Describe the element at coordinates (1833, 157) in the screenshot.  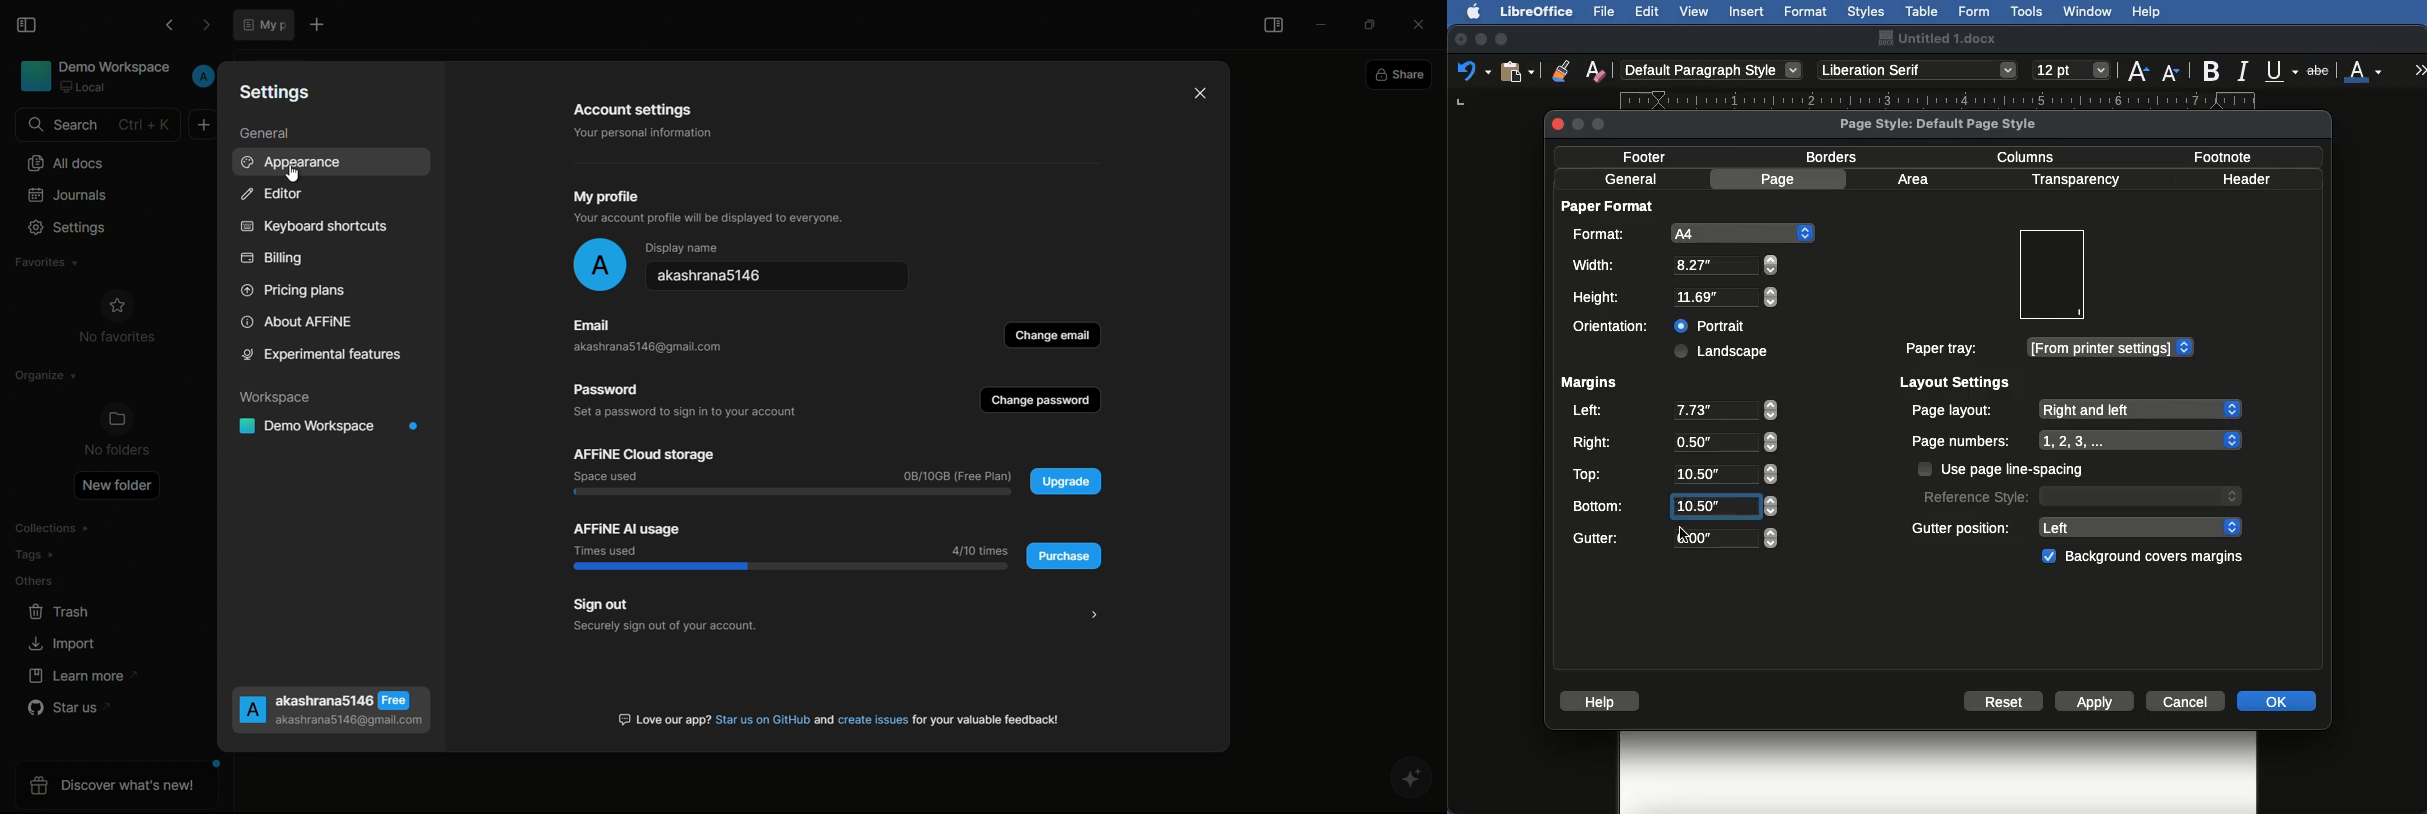
I see `Borders` at that location.